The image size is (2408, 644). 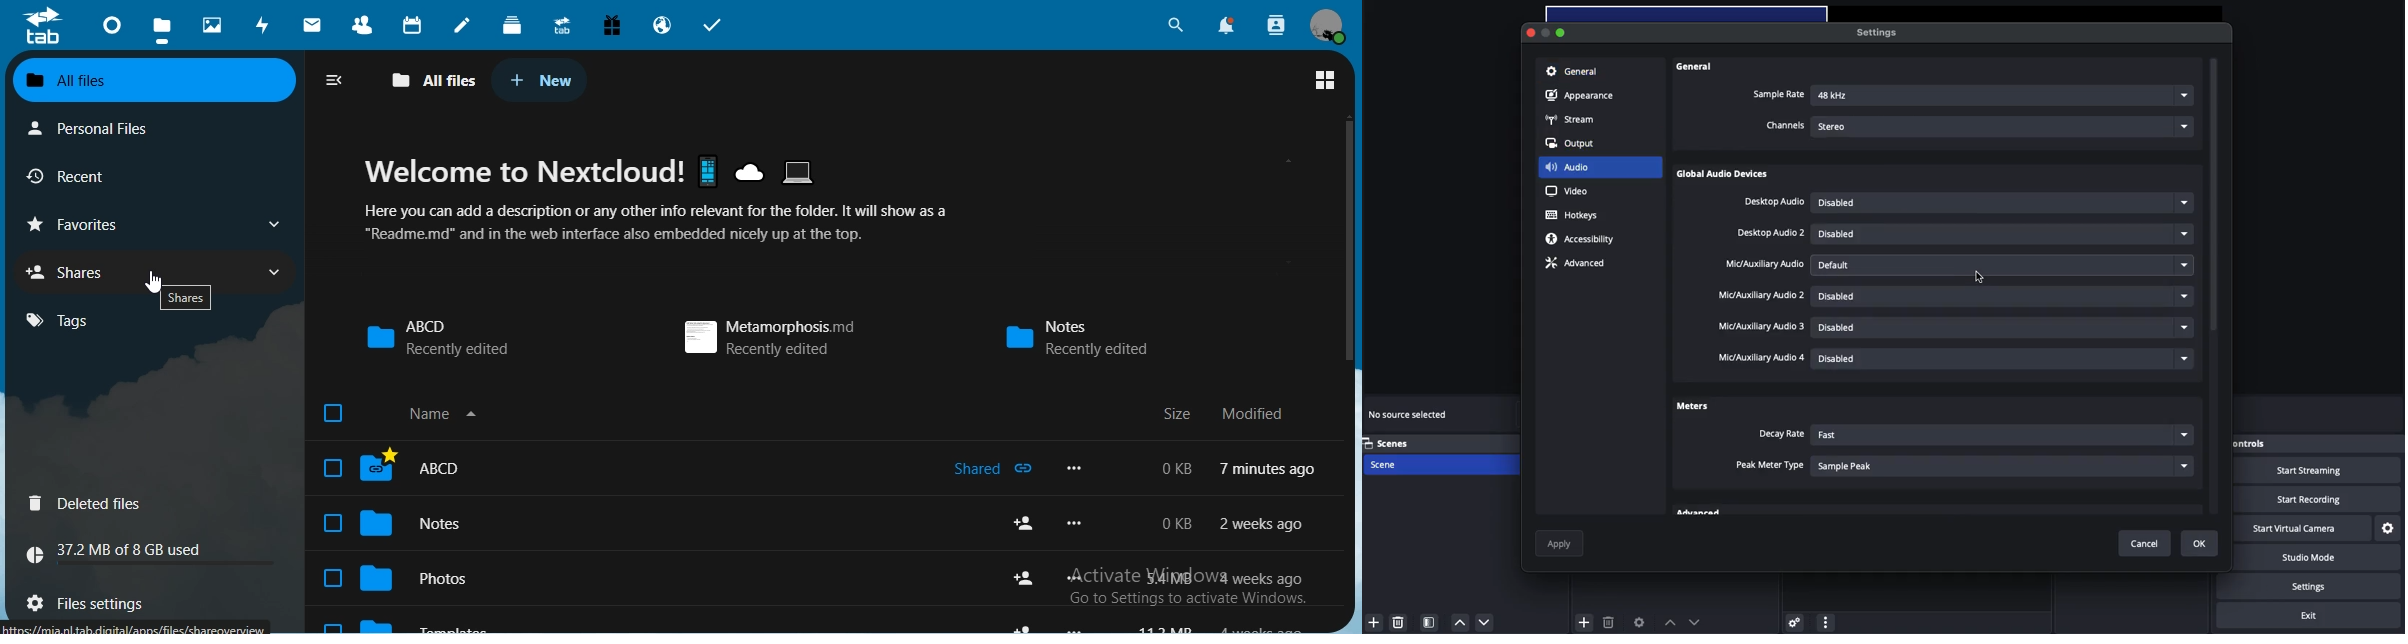 What do you see at coordinates (275, 225) in the screenshot?
I see `show` at bounding box center [275, 225].